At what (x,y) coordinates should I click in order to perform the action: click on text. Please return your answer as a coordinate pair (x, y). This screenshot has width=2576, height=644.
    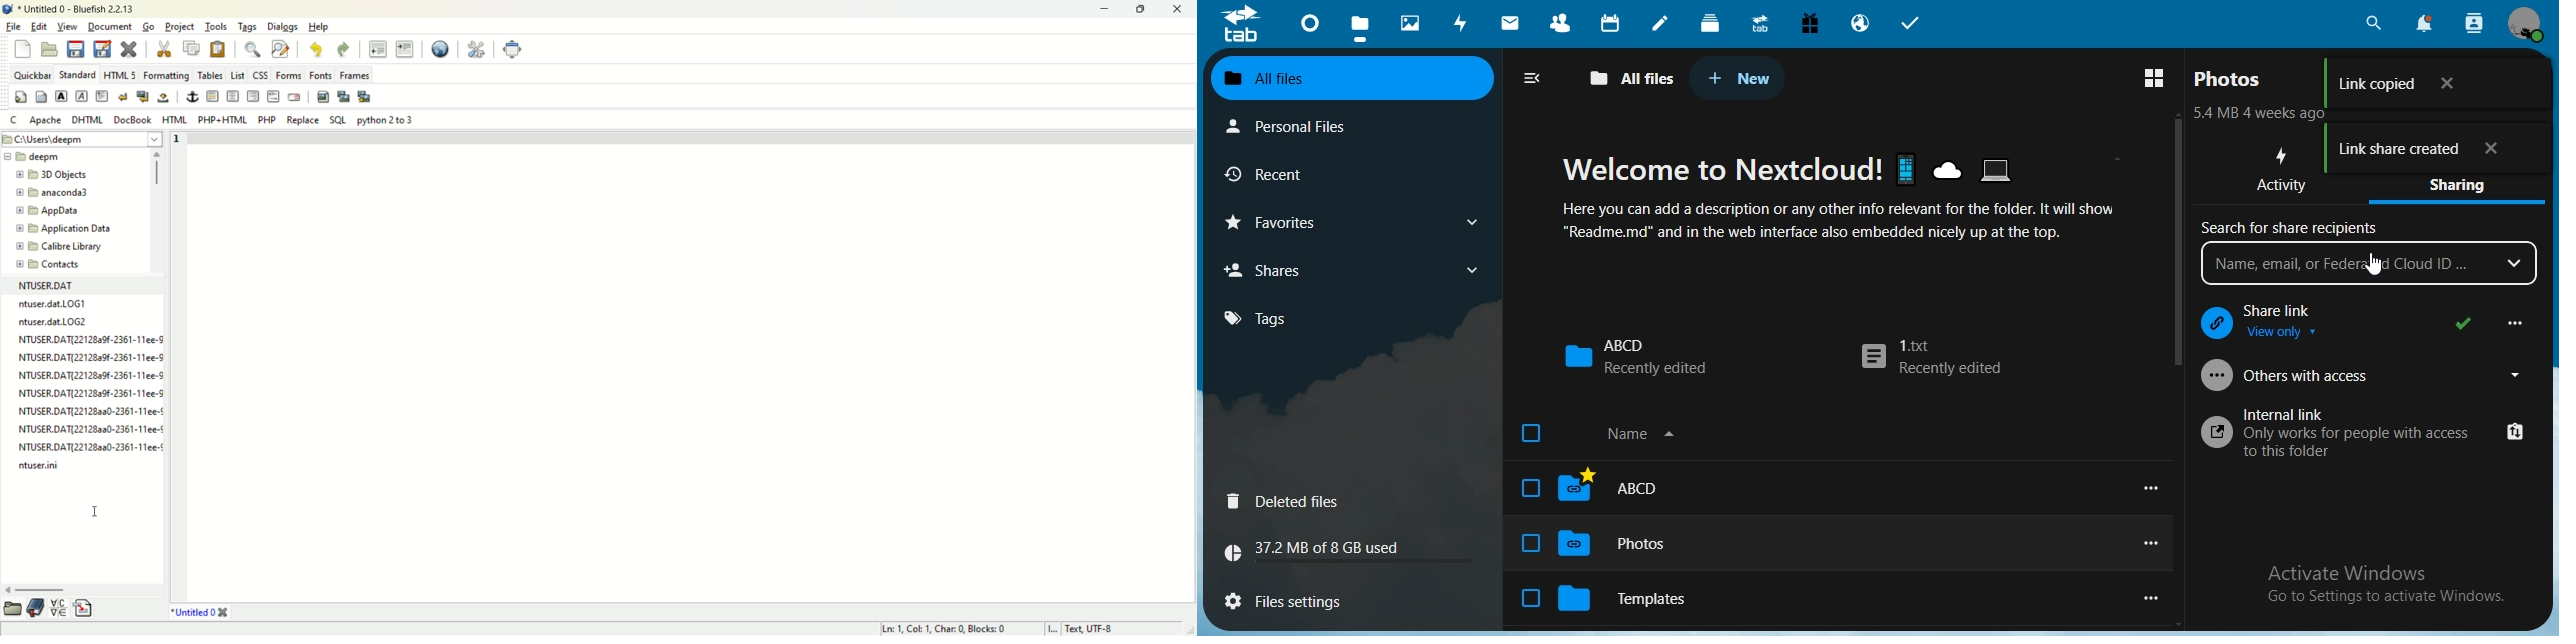
    Looking at the image, I should click on (1857, 197).